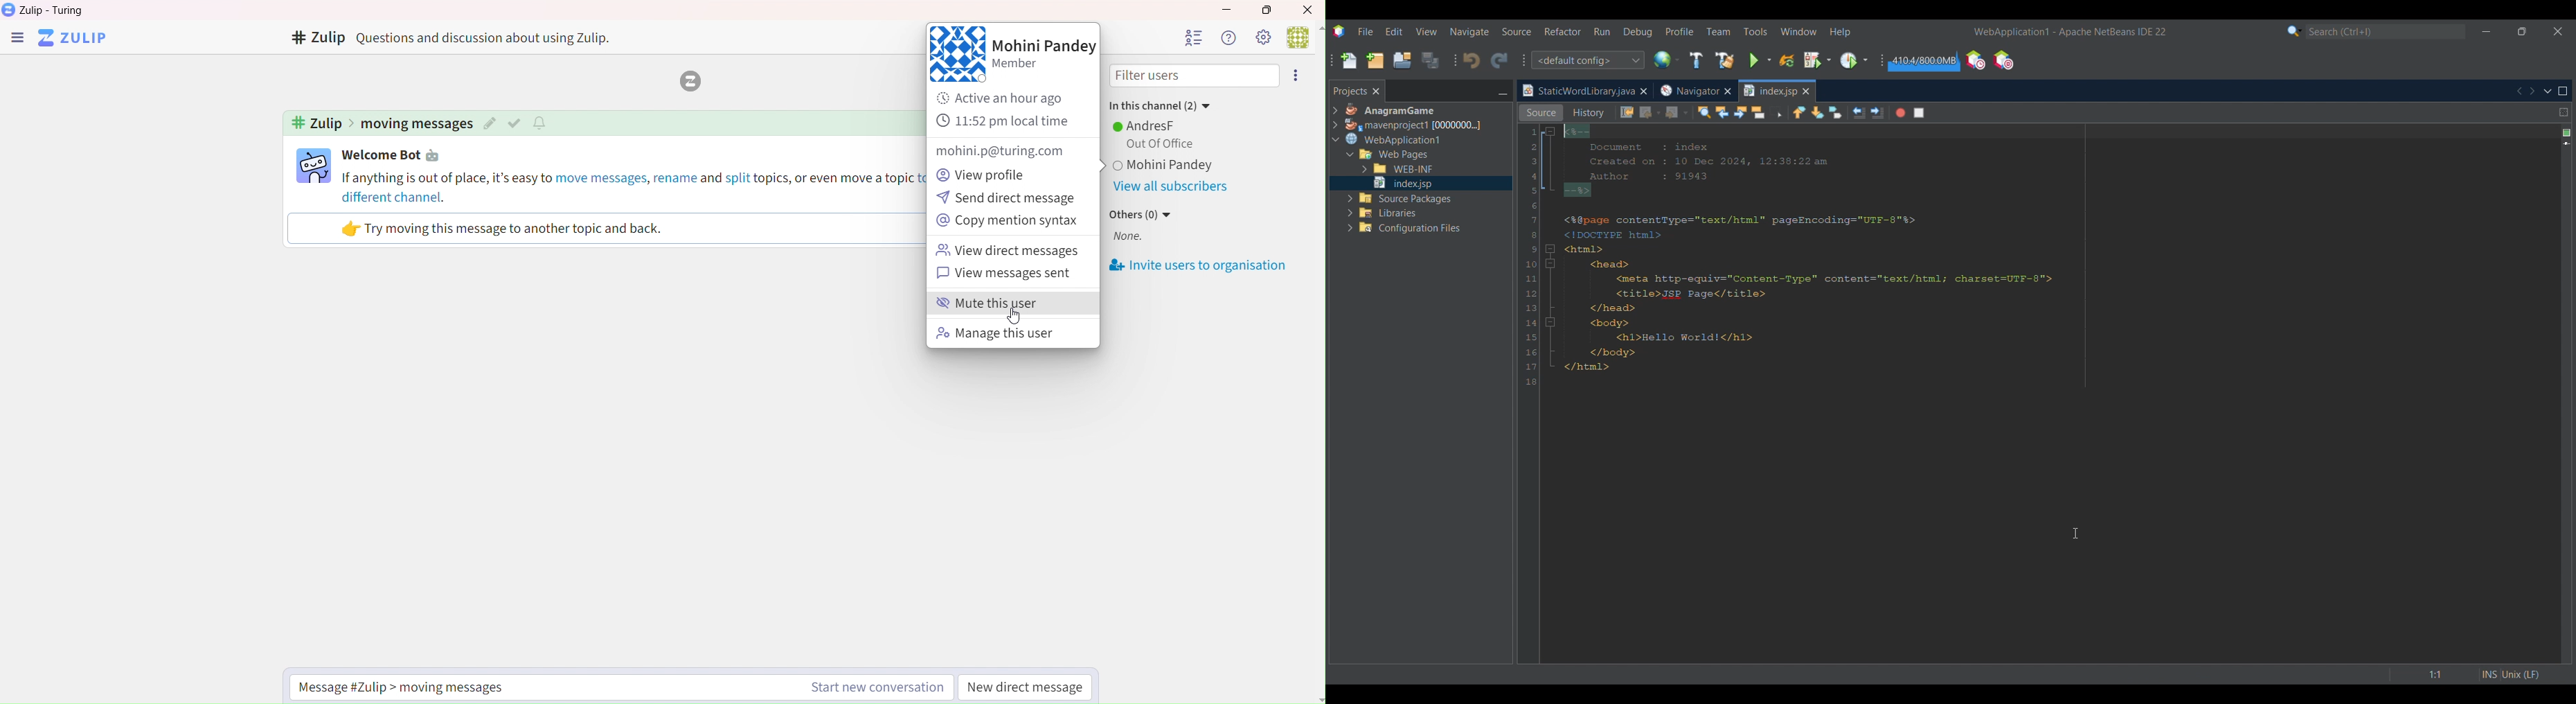 The width and height of the screenshot is (2576, 728). I want to click on New Direct Message, so click(1026, 689).